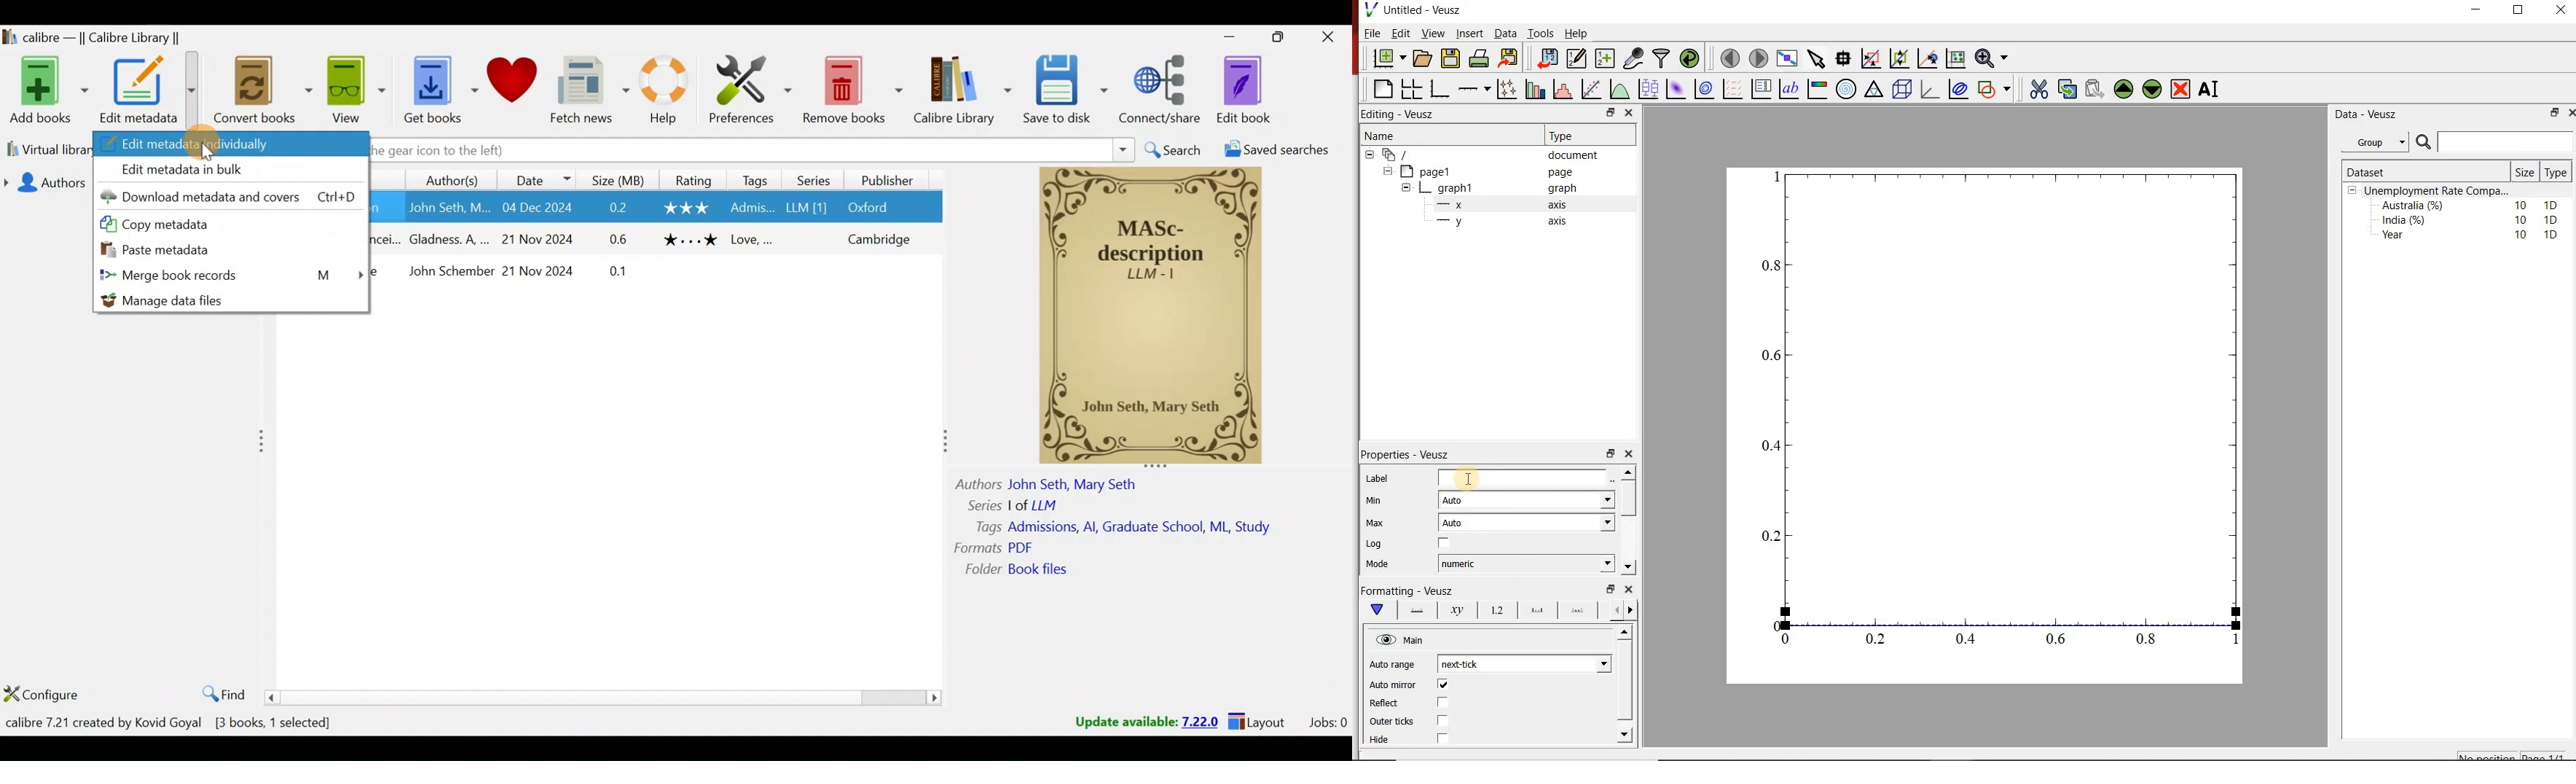  I want to click on Series, so click(818, 179).